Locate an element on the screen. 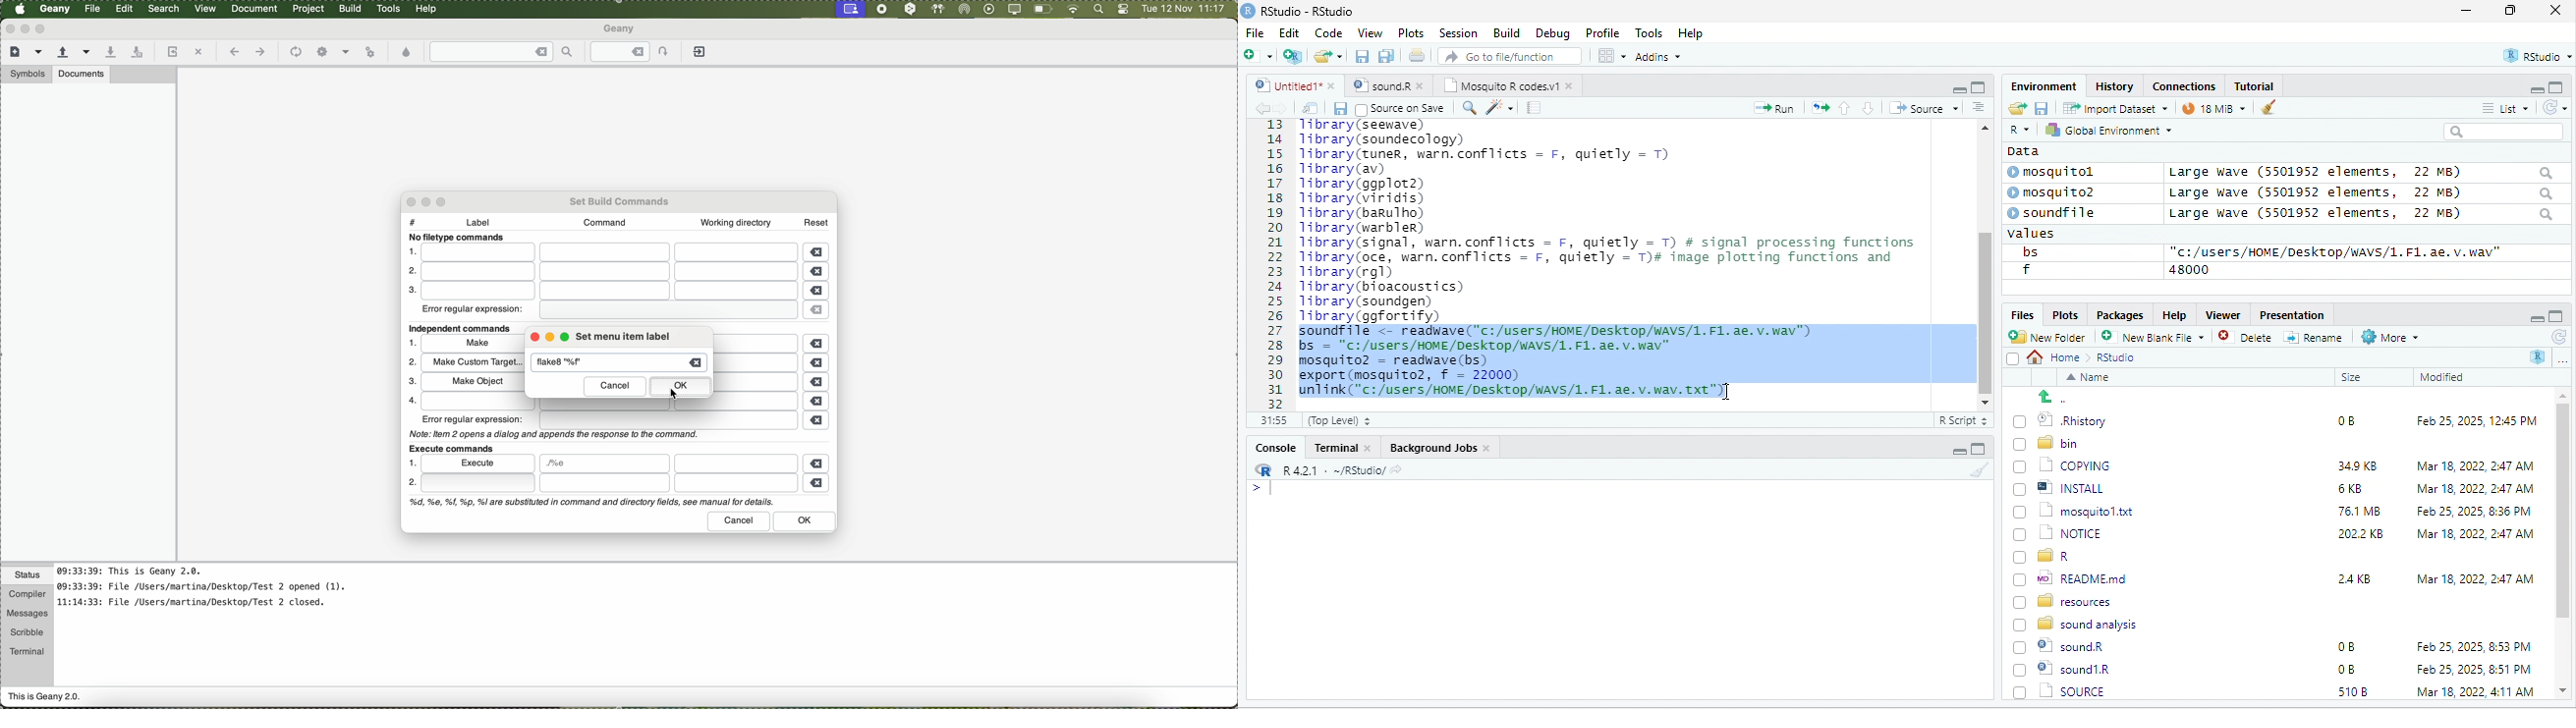 The width and height of the screenshot is (2576, 728). rstudio is located at coordinates (2534, 57).